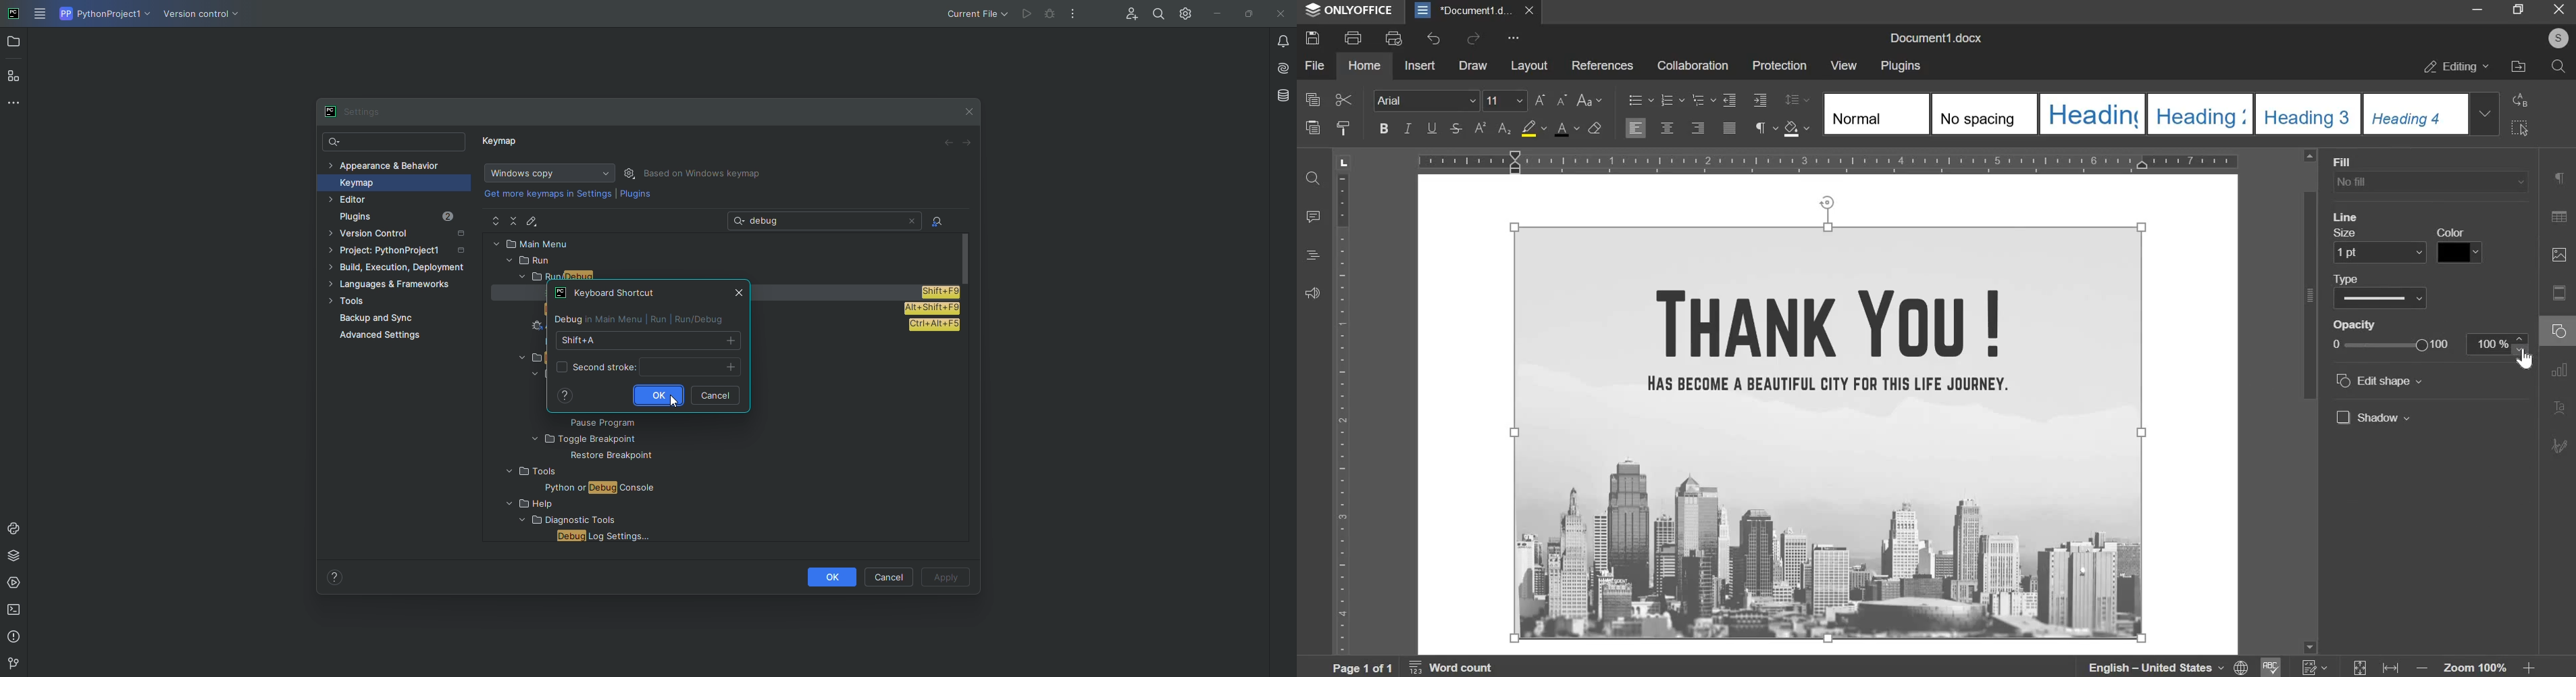 The width and height of the screenshot is (2576, 700). What do you see at coordinates (2306, 115) in the screenshot?
I see `Heading 3` at bounding box center [2306, 115].